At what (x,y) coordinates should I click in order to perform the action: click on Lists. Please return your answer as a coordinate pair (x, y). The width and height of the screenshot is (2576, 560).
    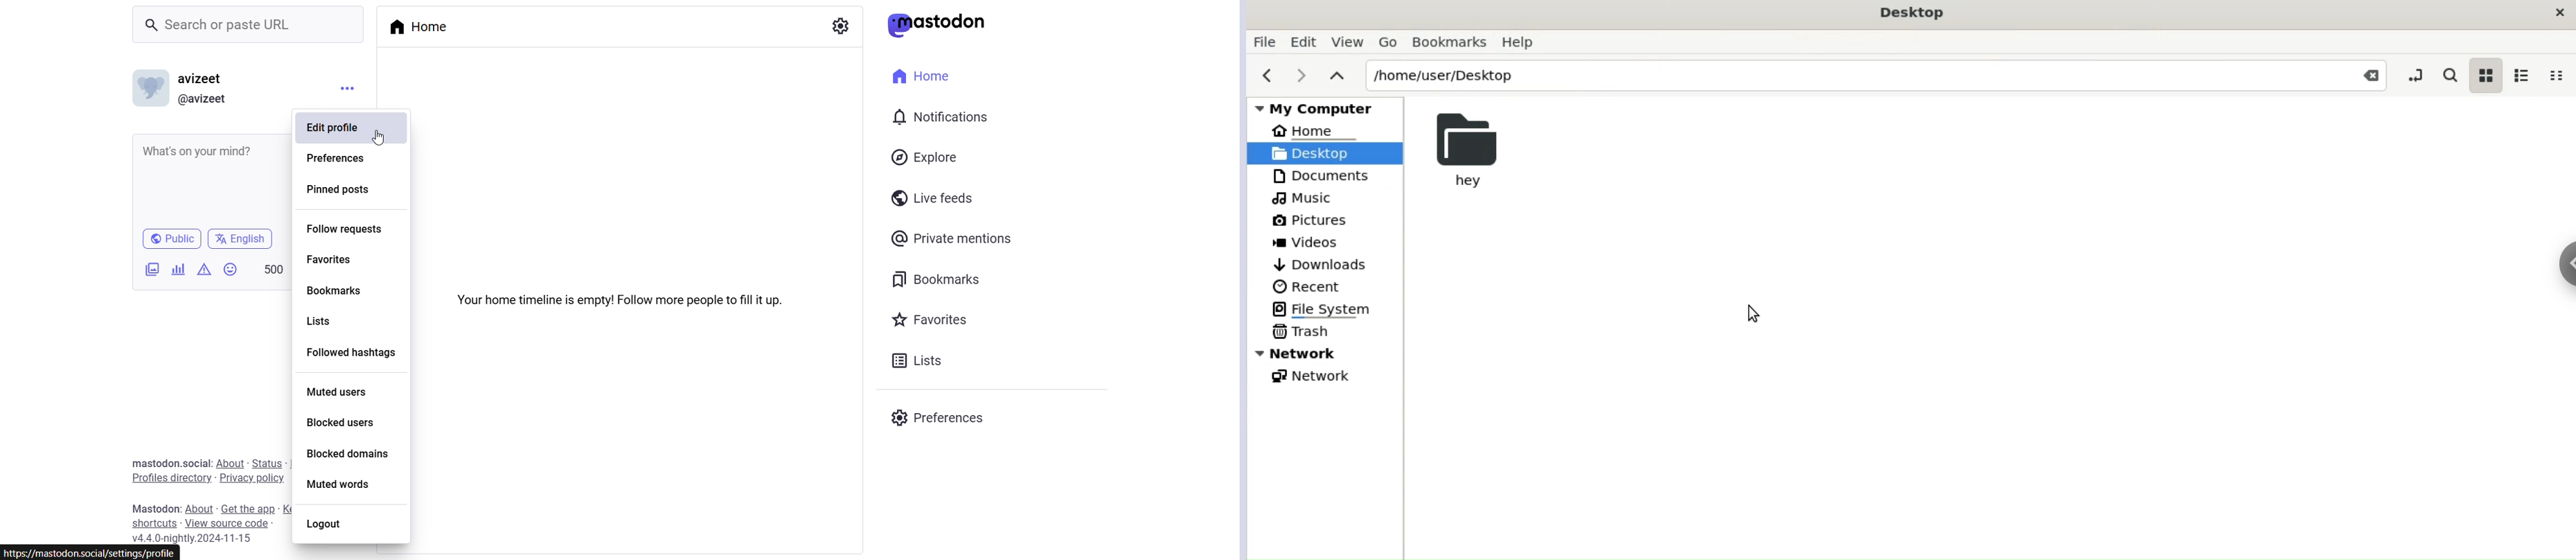
    Looking at the image, I should click on (327, 319).